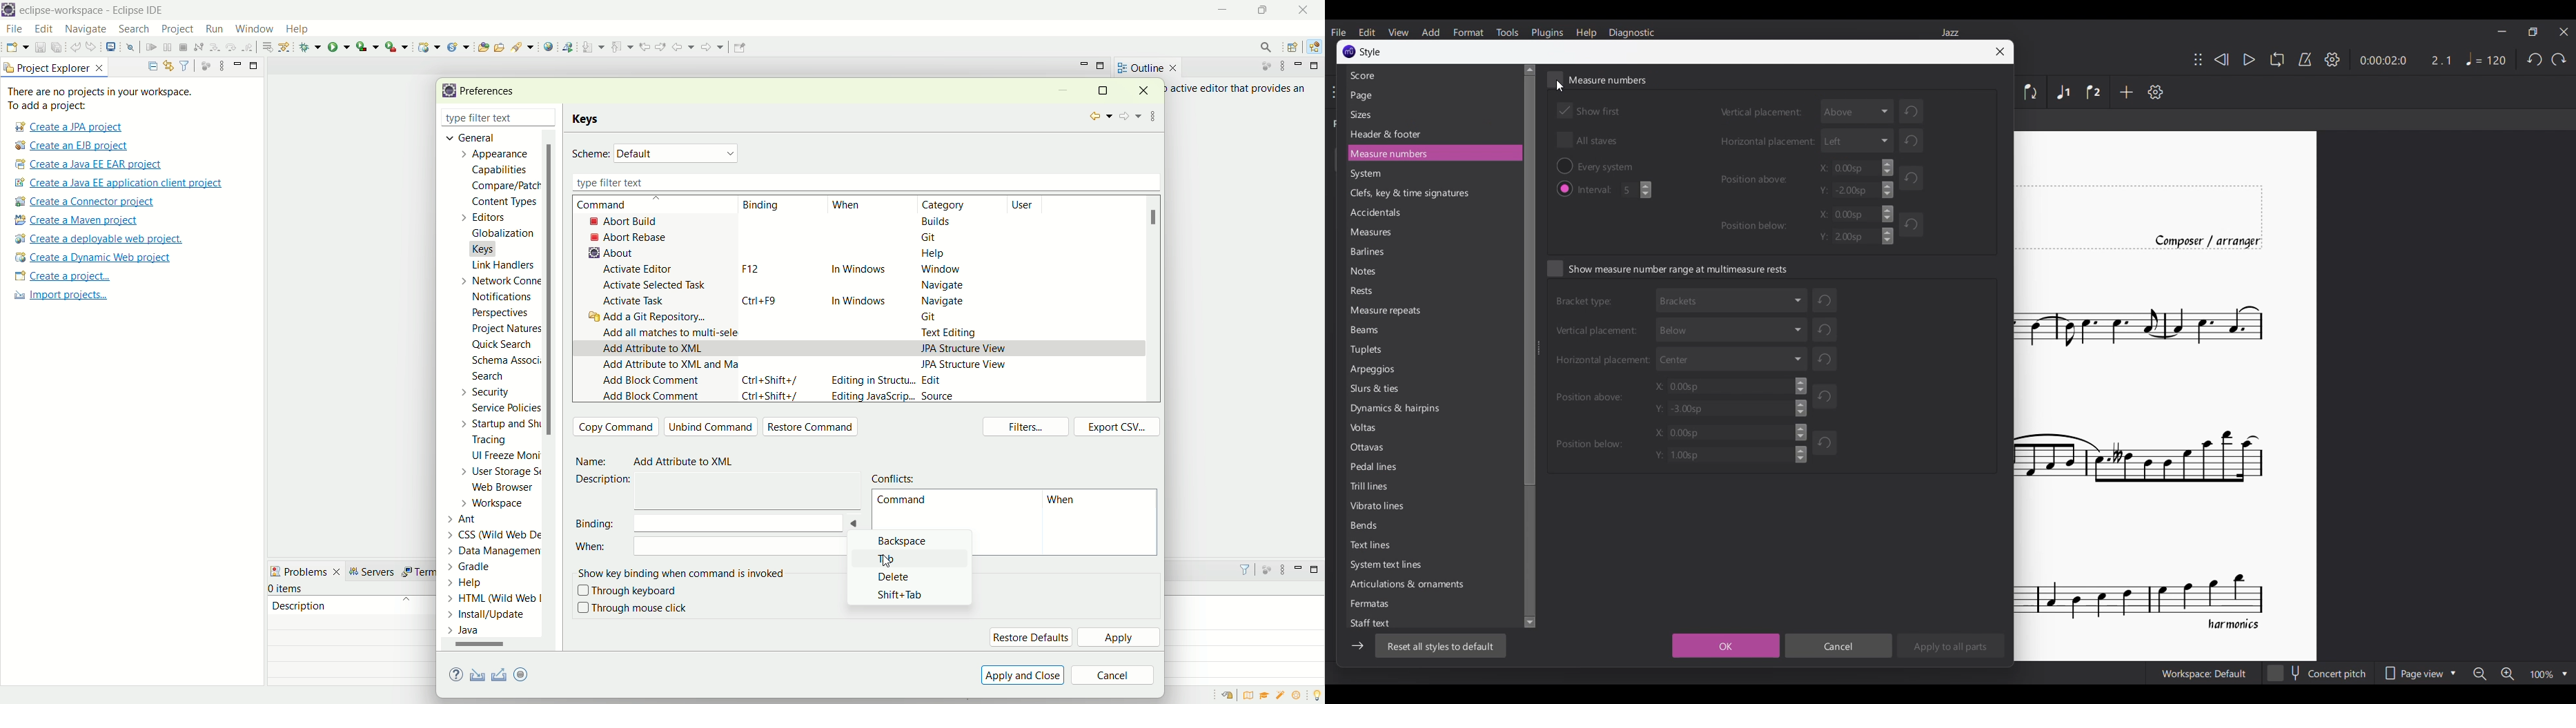 The height and width of the screenshot is (728, 2576). What do you see at coordinates (773, 398) in the screenshot?
I see `ctrl+shift+/` at bounding box center [773, 398].